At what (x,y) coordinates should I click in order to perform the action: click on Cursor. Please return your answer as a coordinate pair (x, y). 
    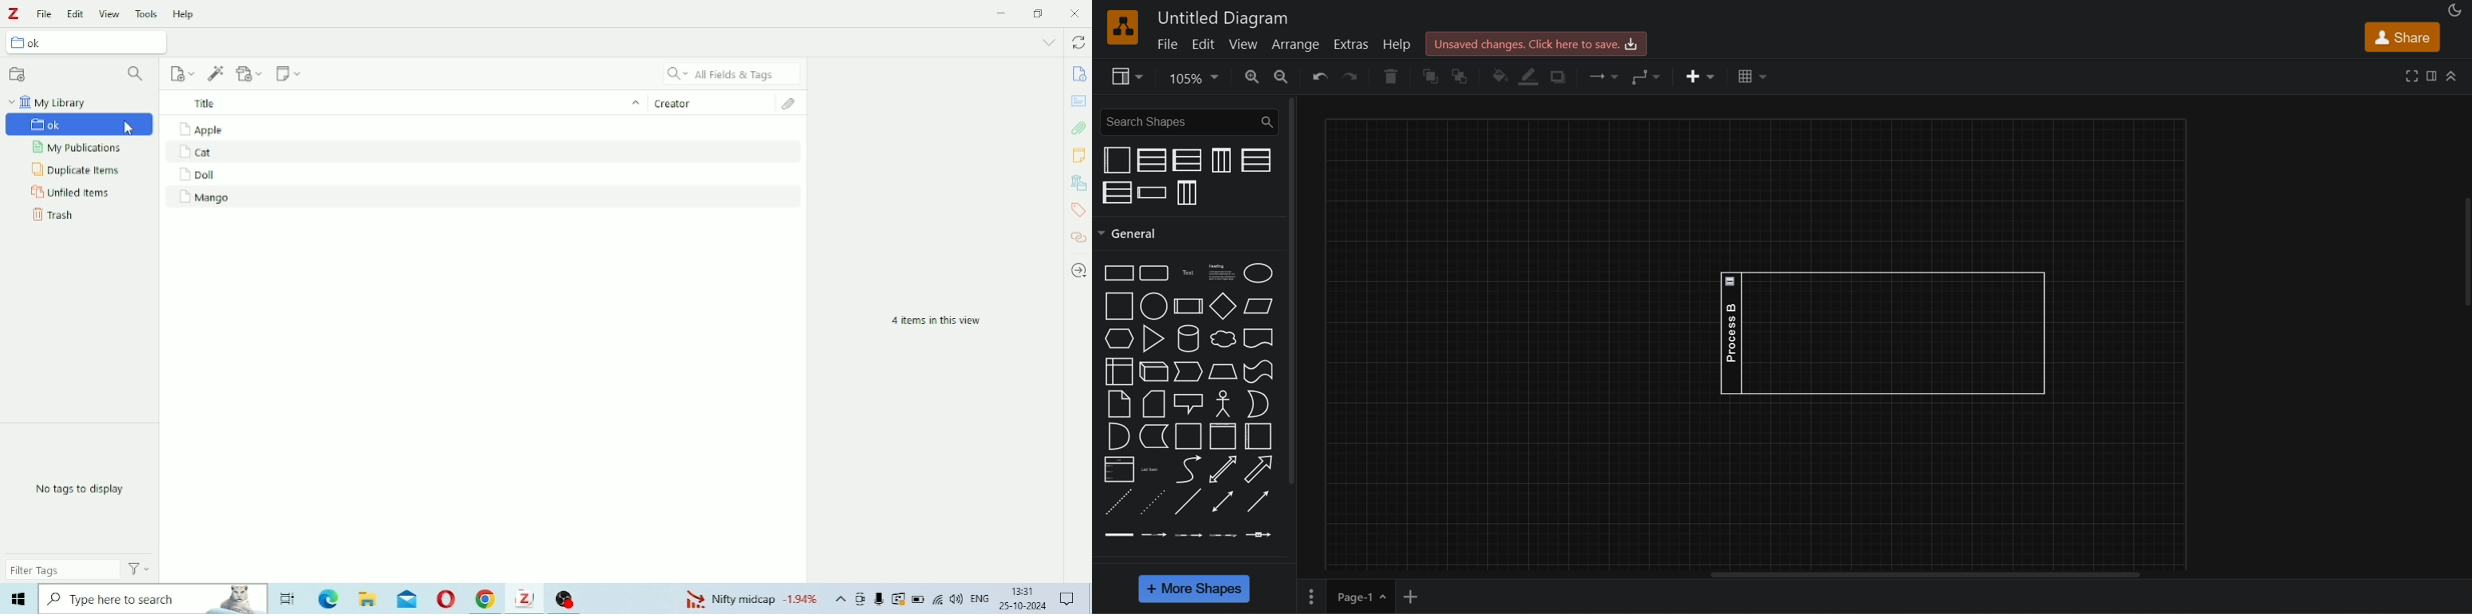
    Looking at the image, I should click on (125, 127).